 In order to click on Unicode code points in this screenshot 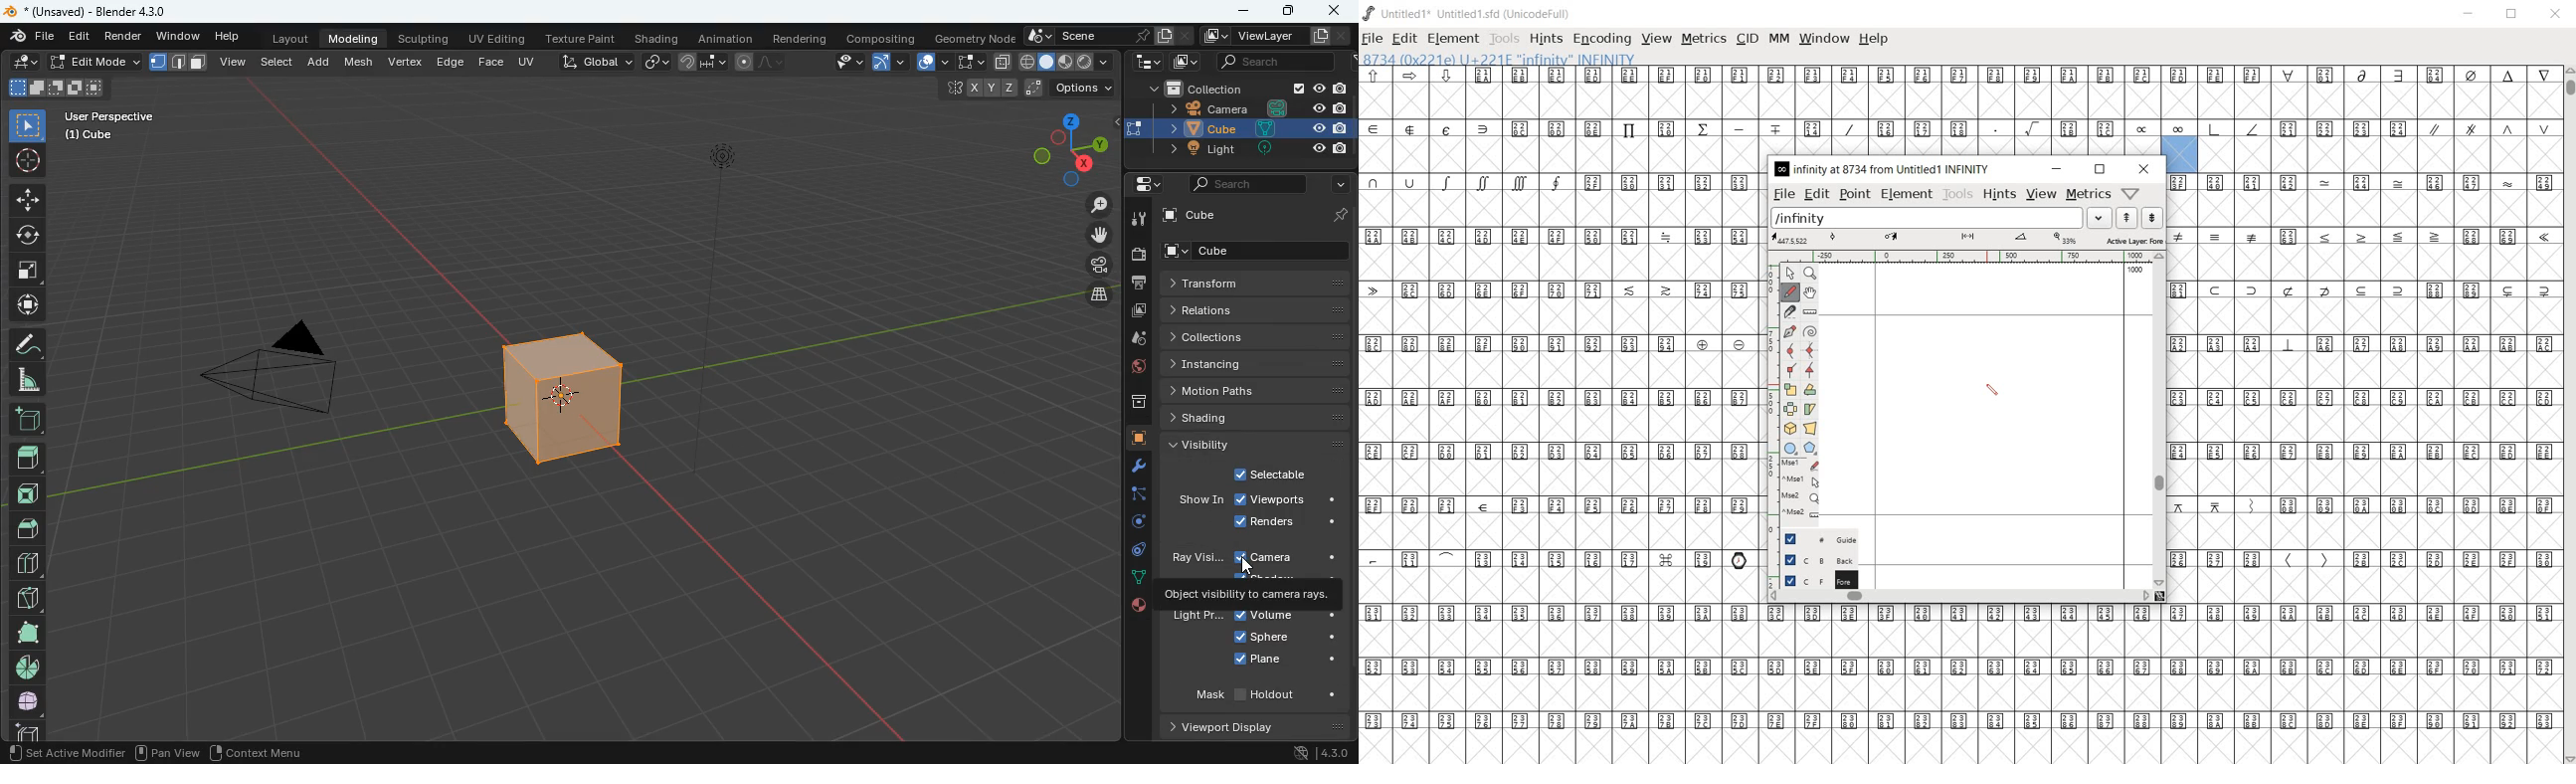, I will do `click(1565, 344)`.